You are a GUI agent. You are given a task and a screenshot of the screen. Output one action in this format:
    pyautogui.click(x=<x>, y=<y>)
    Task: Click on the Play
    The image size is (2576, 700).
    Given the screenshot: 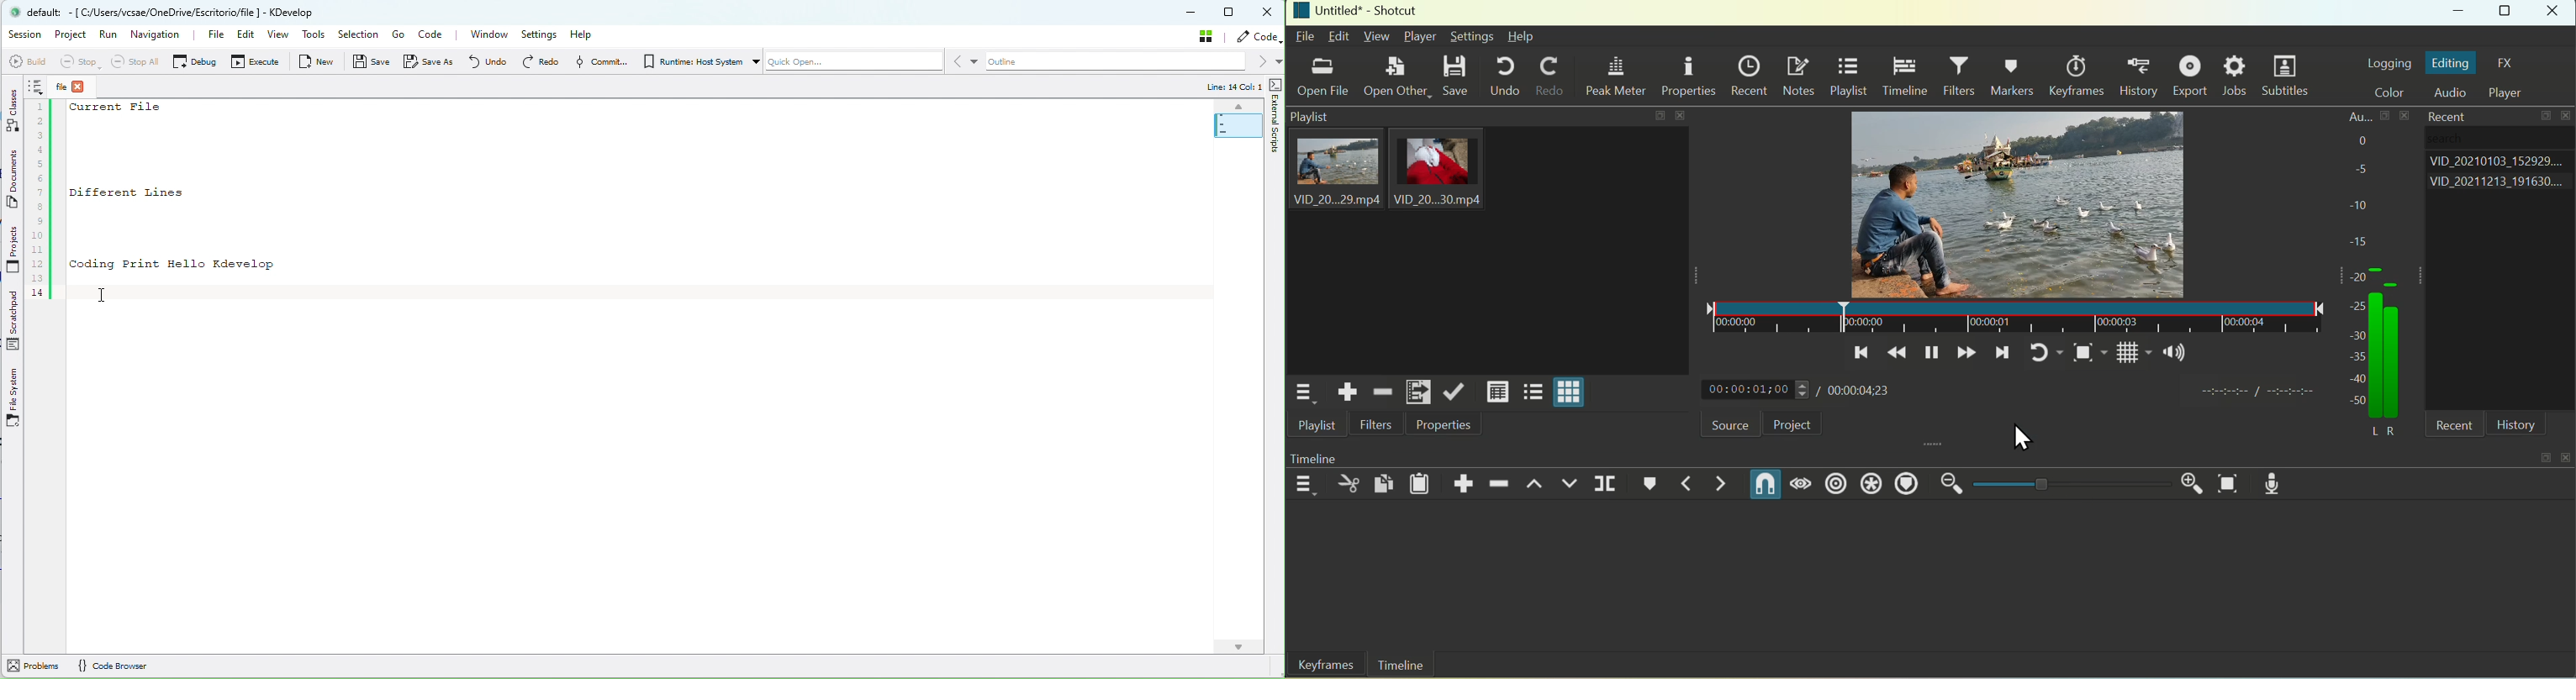 What is the action you would take?
    pyautogui.click(x=1930, y=352)
    